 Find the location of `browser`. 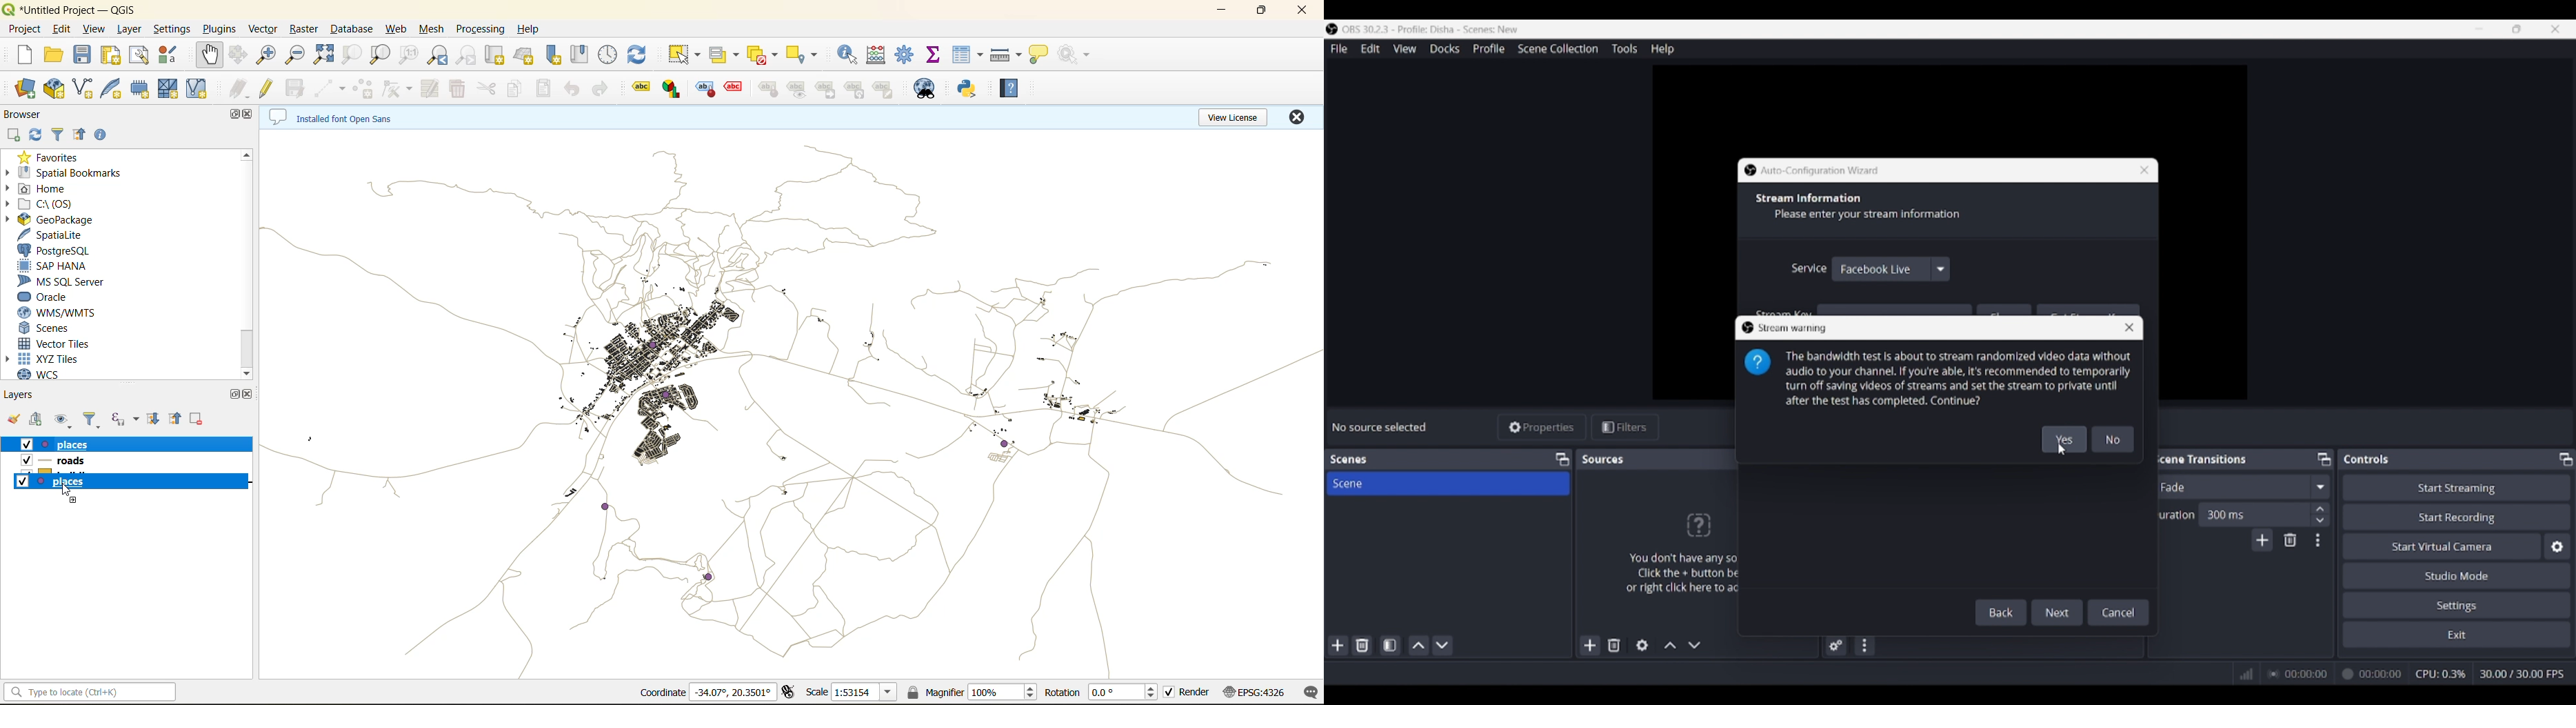

browser is located at coordinates (33, 115).